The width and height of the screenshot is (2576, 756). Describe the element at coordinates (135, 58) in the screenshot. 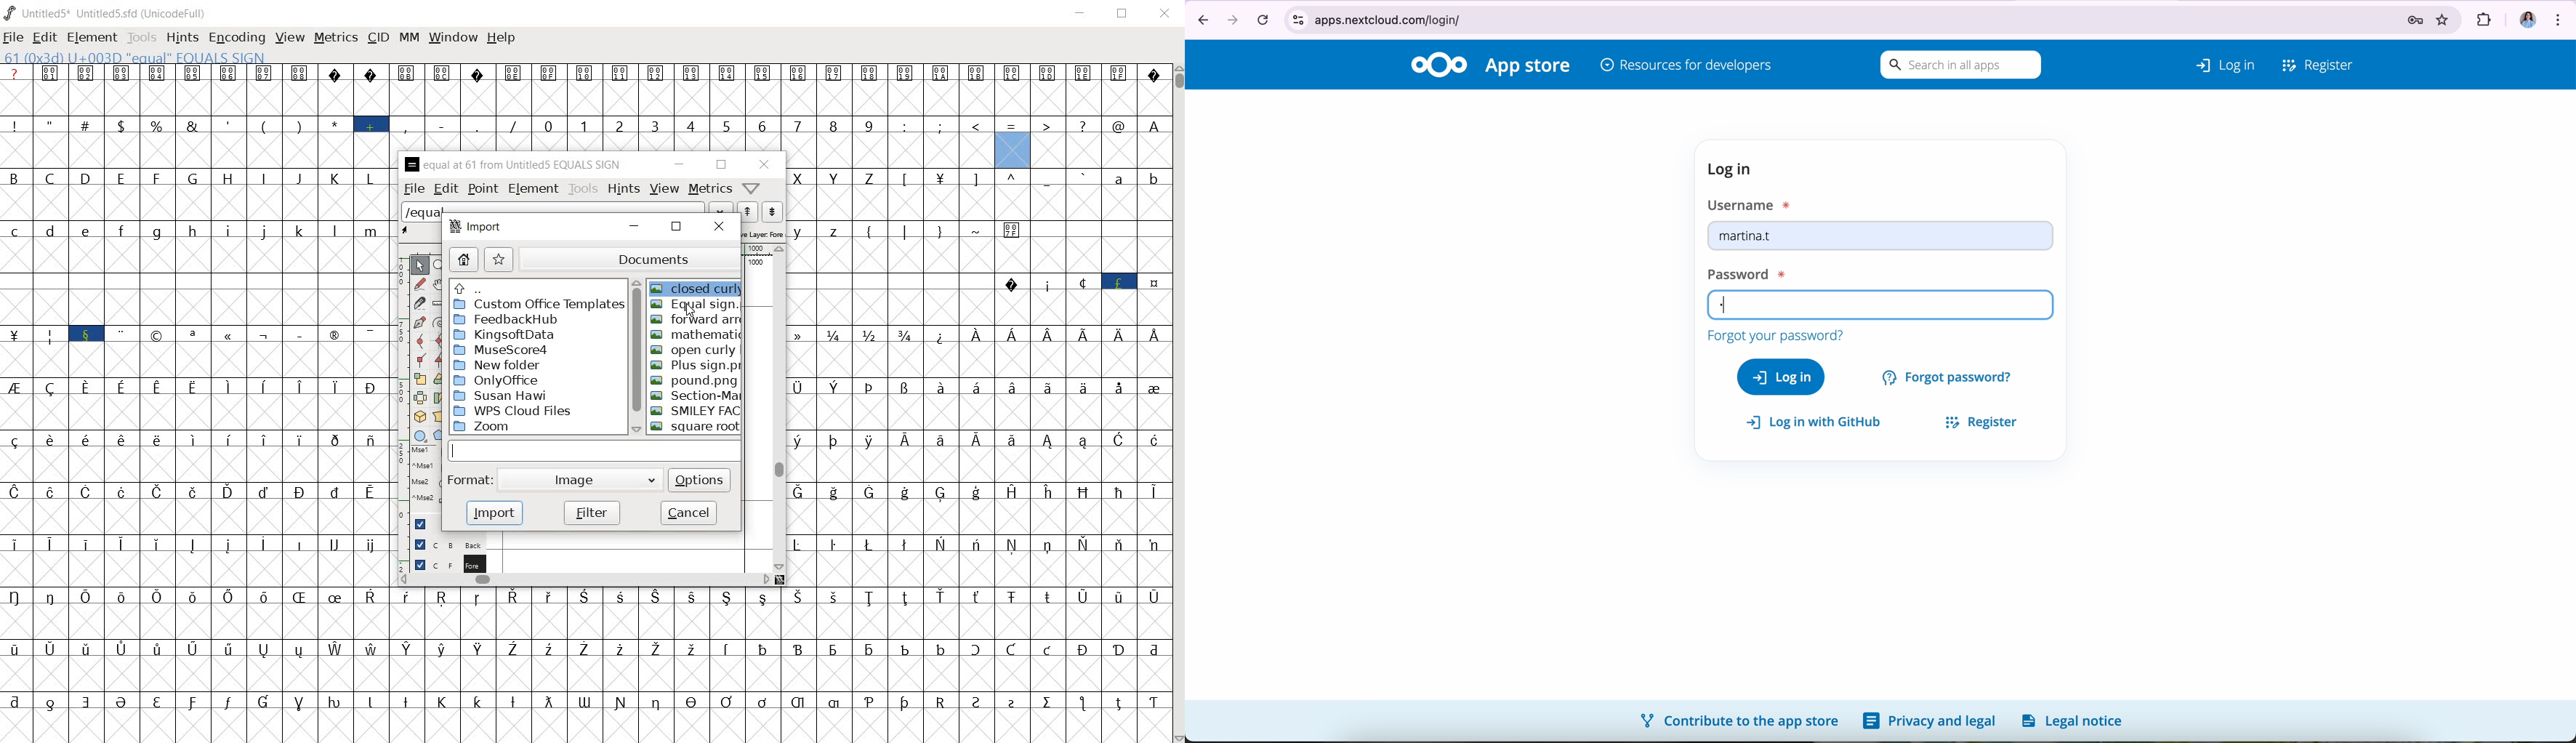

I see `61(0x3d) U+003D "EQUAL" EQUALS SIGN` at that location.